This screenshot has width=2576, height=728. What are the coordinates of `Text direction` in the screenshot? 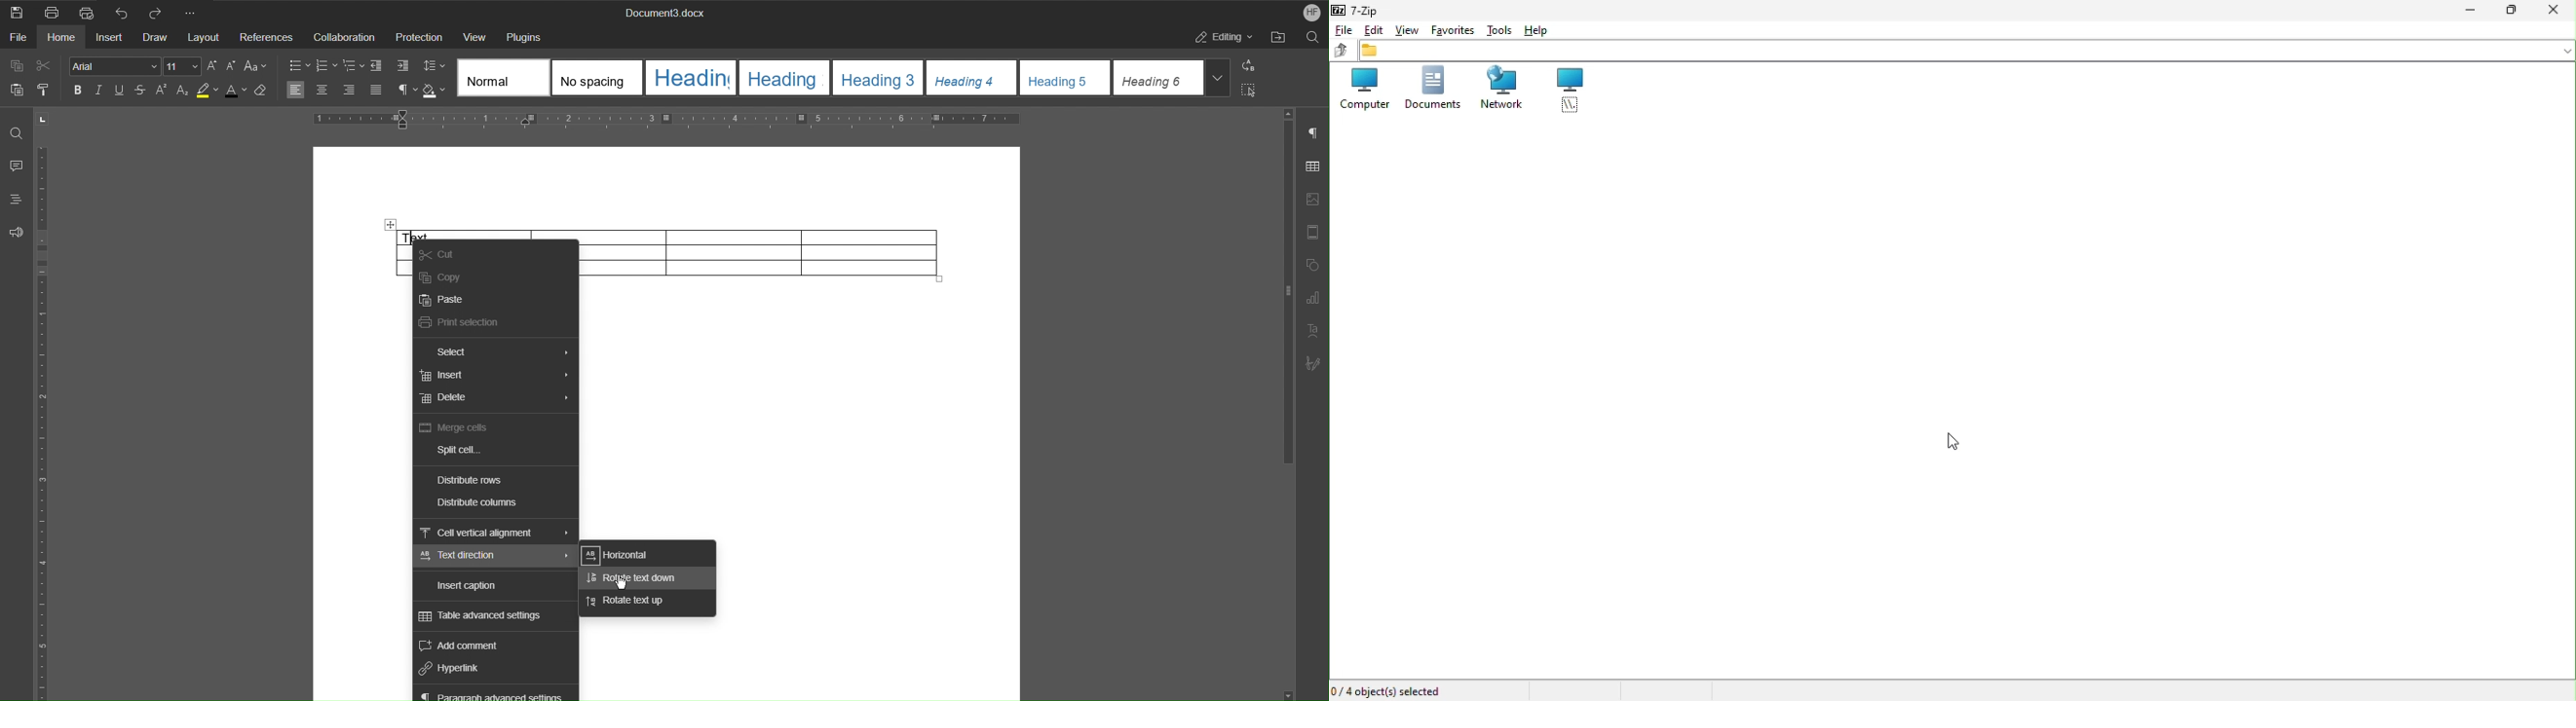 It's located at (465, 557).